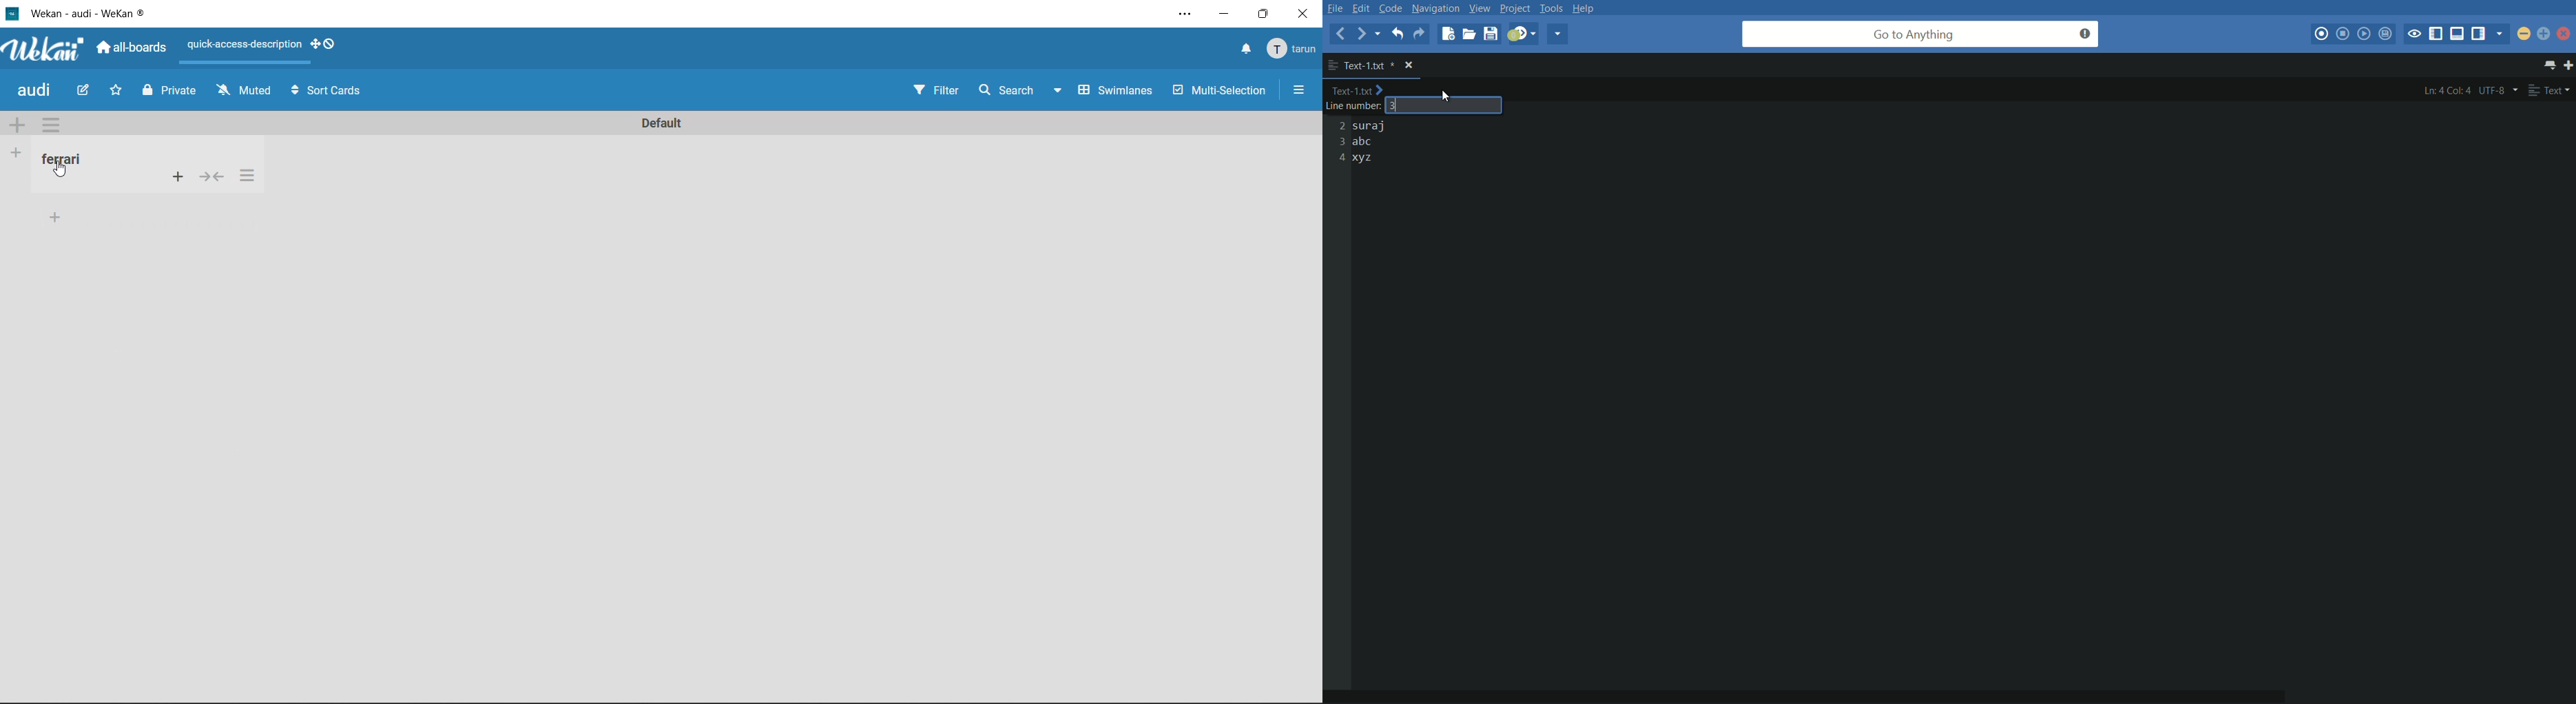 This screenshot has height=728, width=2576. Describe the element at coordinates (82, 12) in the screenshot. I see `app title Wekan - audi -WeKan` at that location.